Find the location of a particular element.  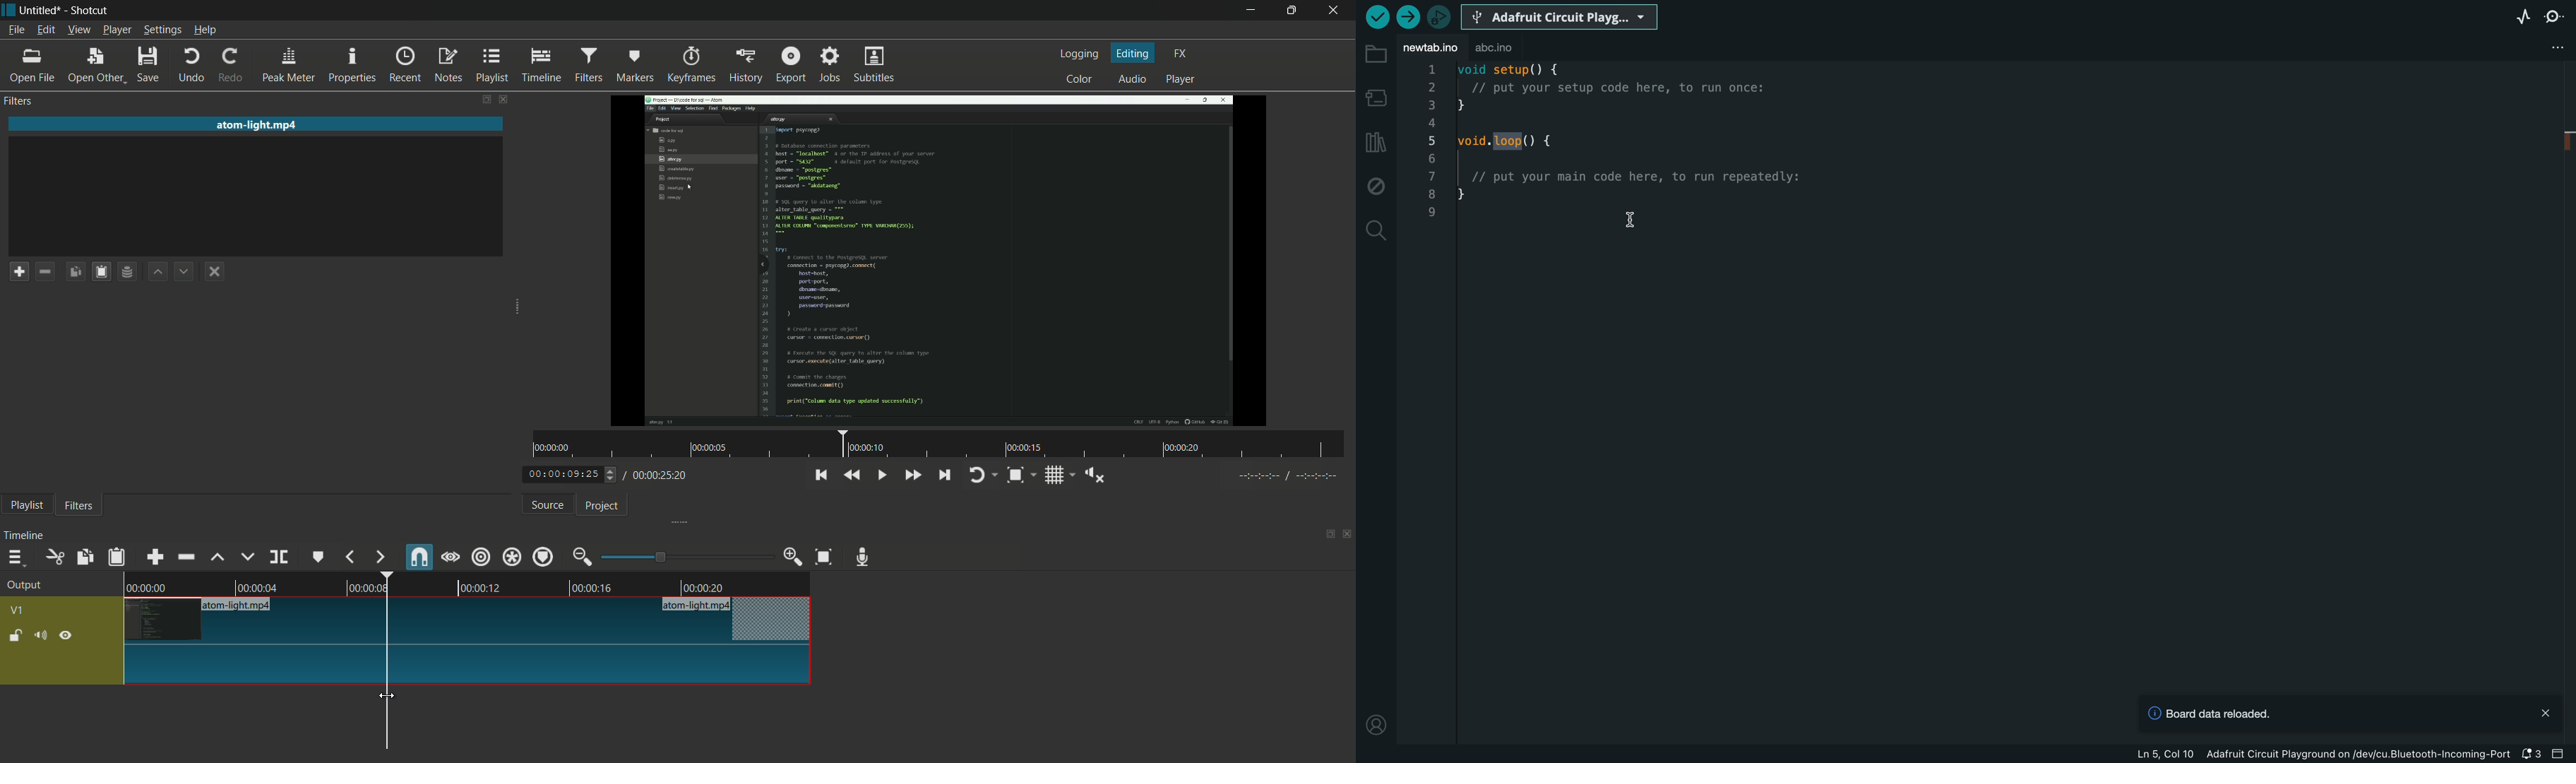

playlist is located at coordinates (493, 66).